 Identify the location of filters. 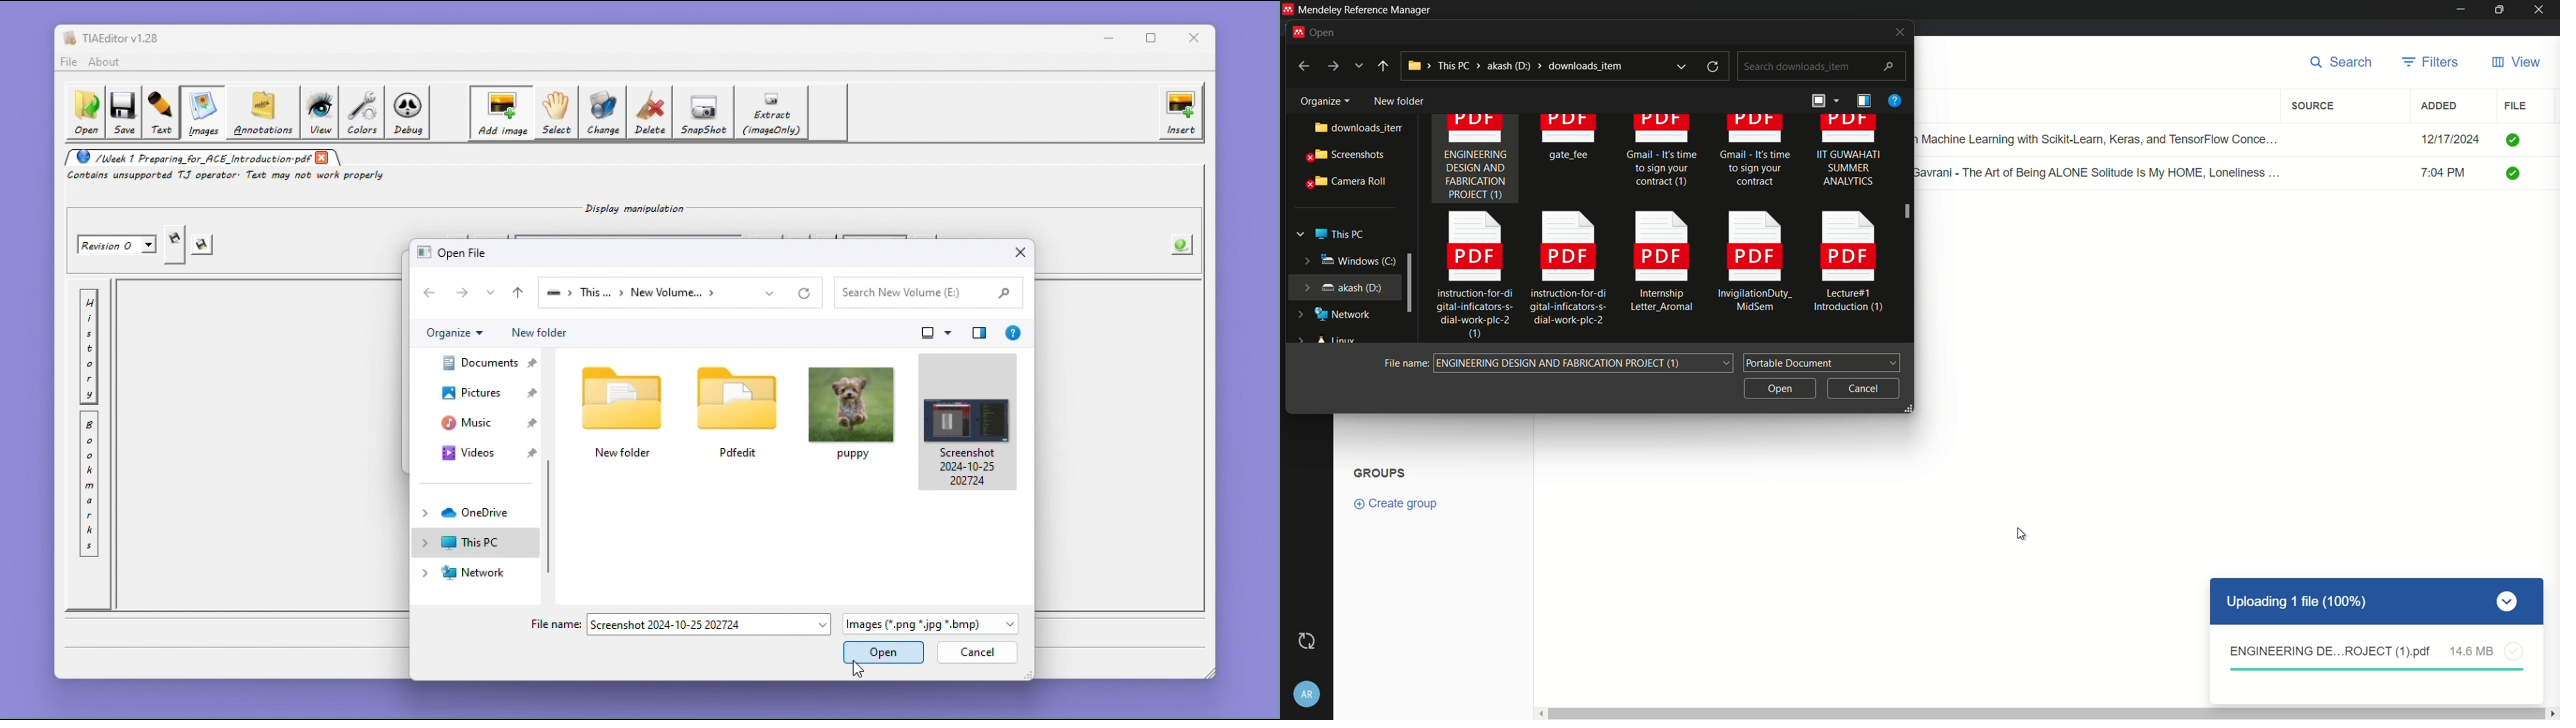
(2431, 63).